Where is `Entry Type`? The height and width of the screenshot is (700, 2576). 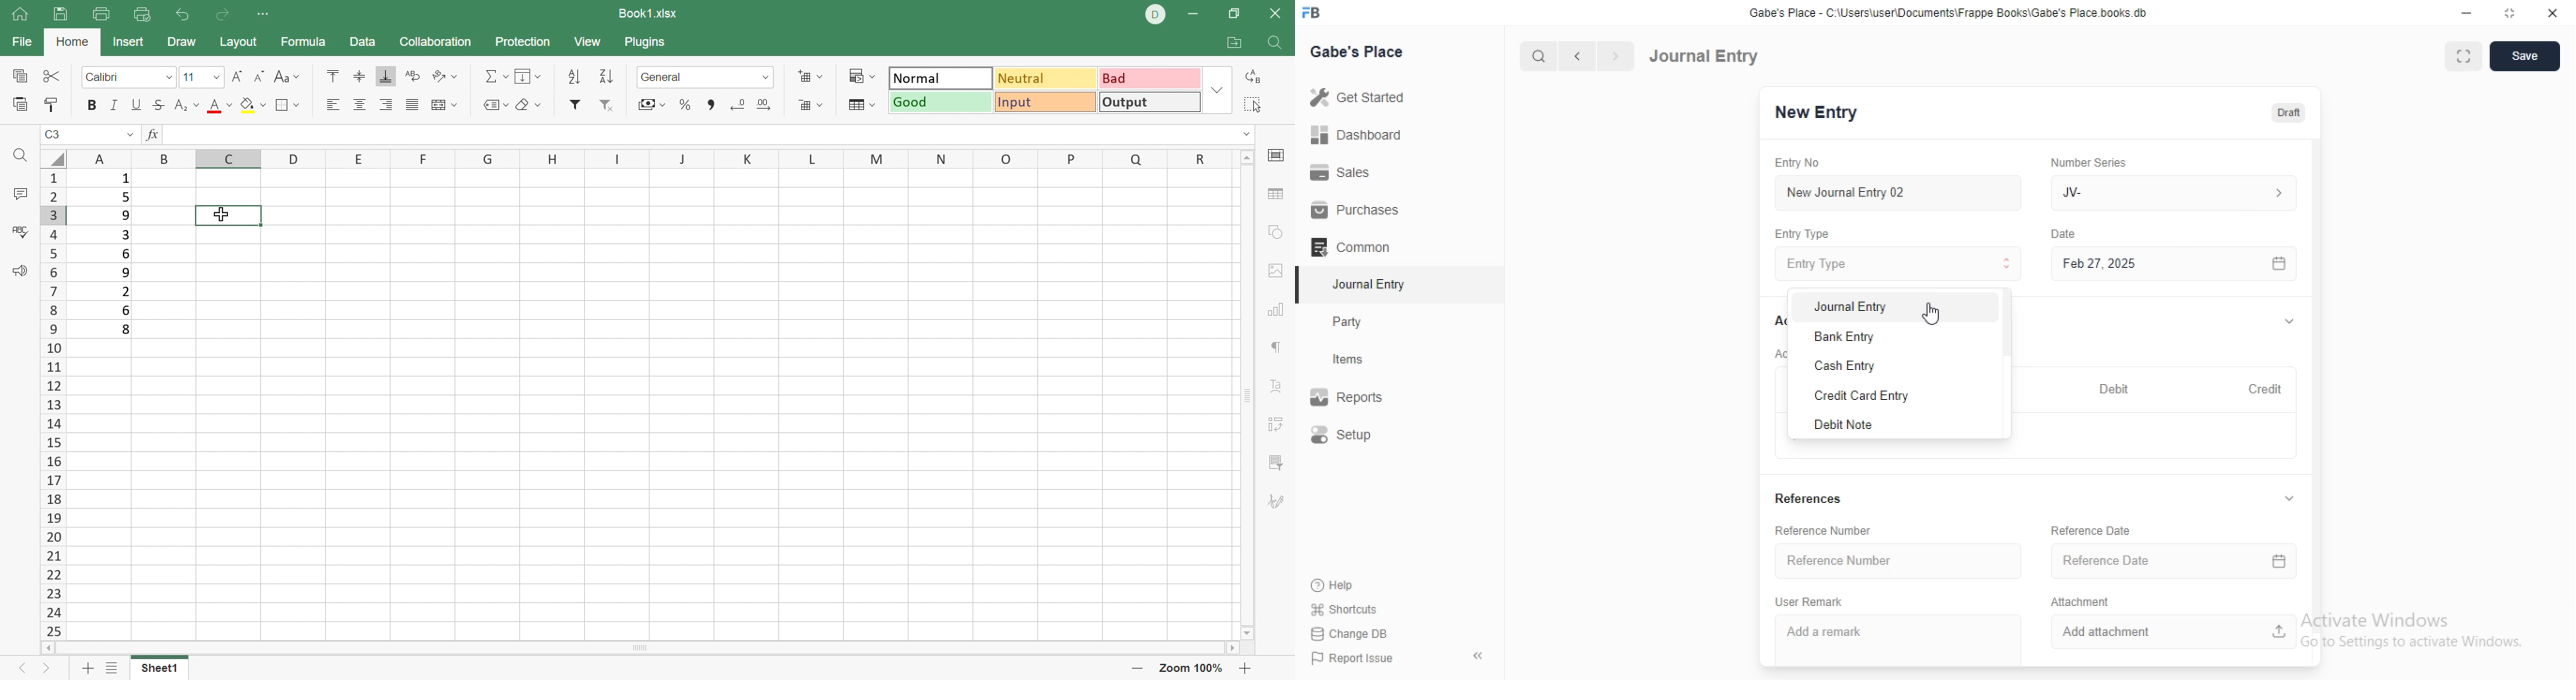 Entry Type is located at coordinates (1802, 235).